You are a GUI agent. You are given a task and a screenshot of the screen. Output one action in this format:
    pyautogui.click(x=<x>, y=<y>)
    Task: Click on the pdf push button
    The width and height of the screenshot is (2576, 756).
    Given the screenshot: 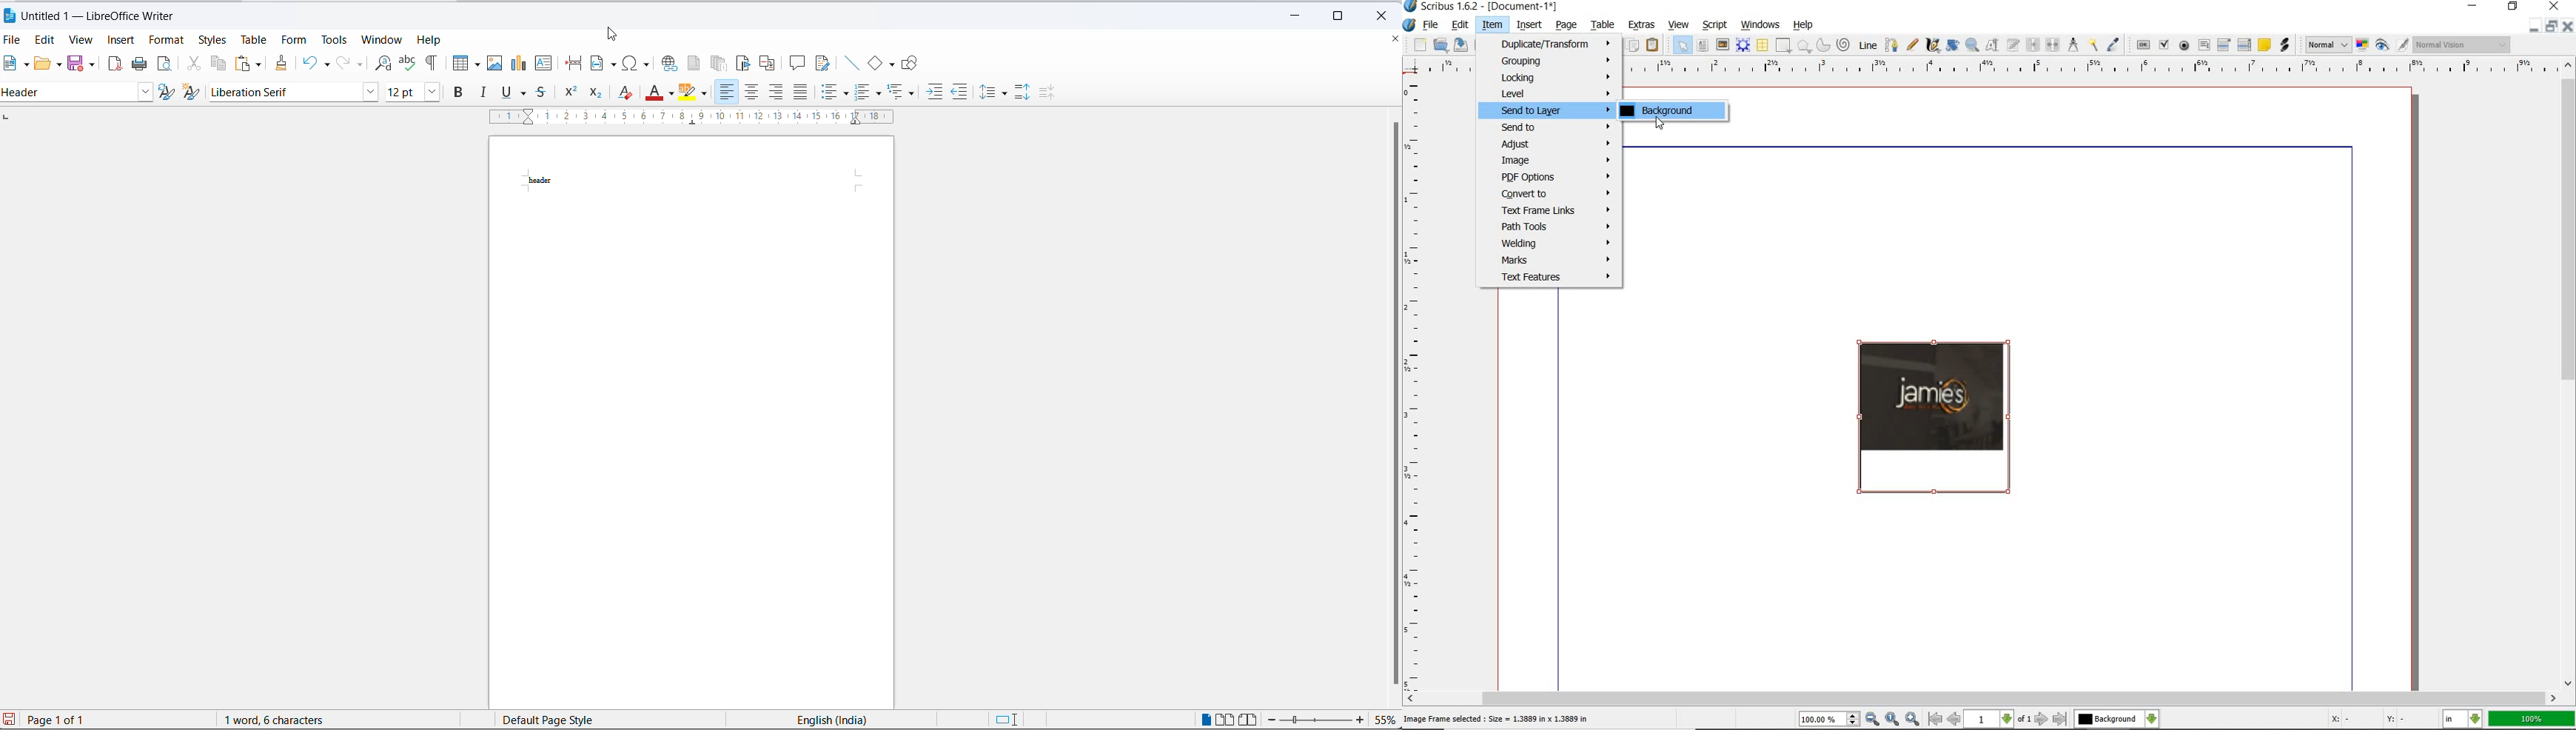 What is the action you would take?
    pyautogui.click(x=2143, y=46)
    